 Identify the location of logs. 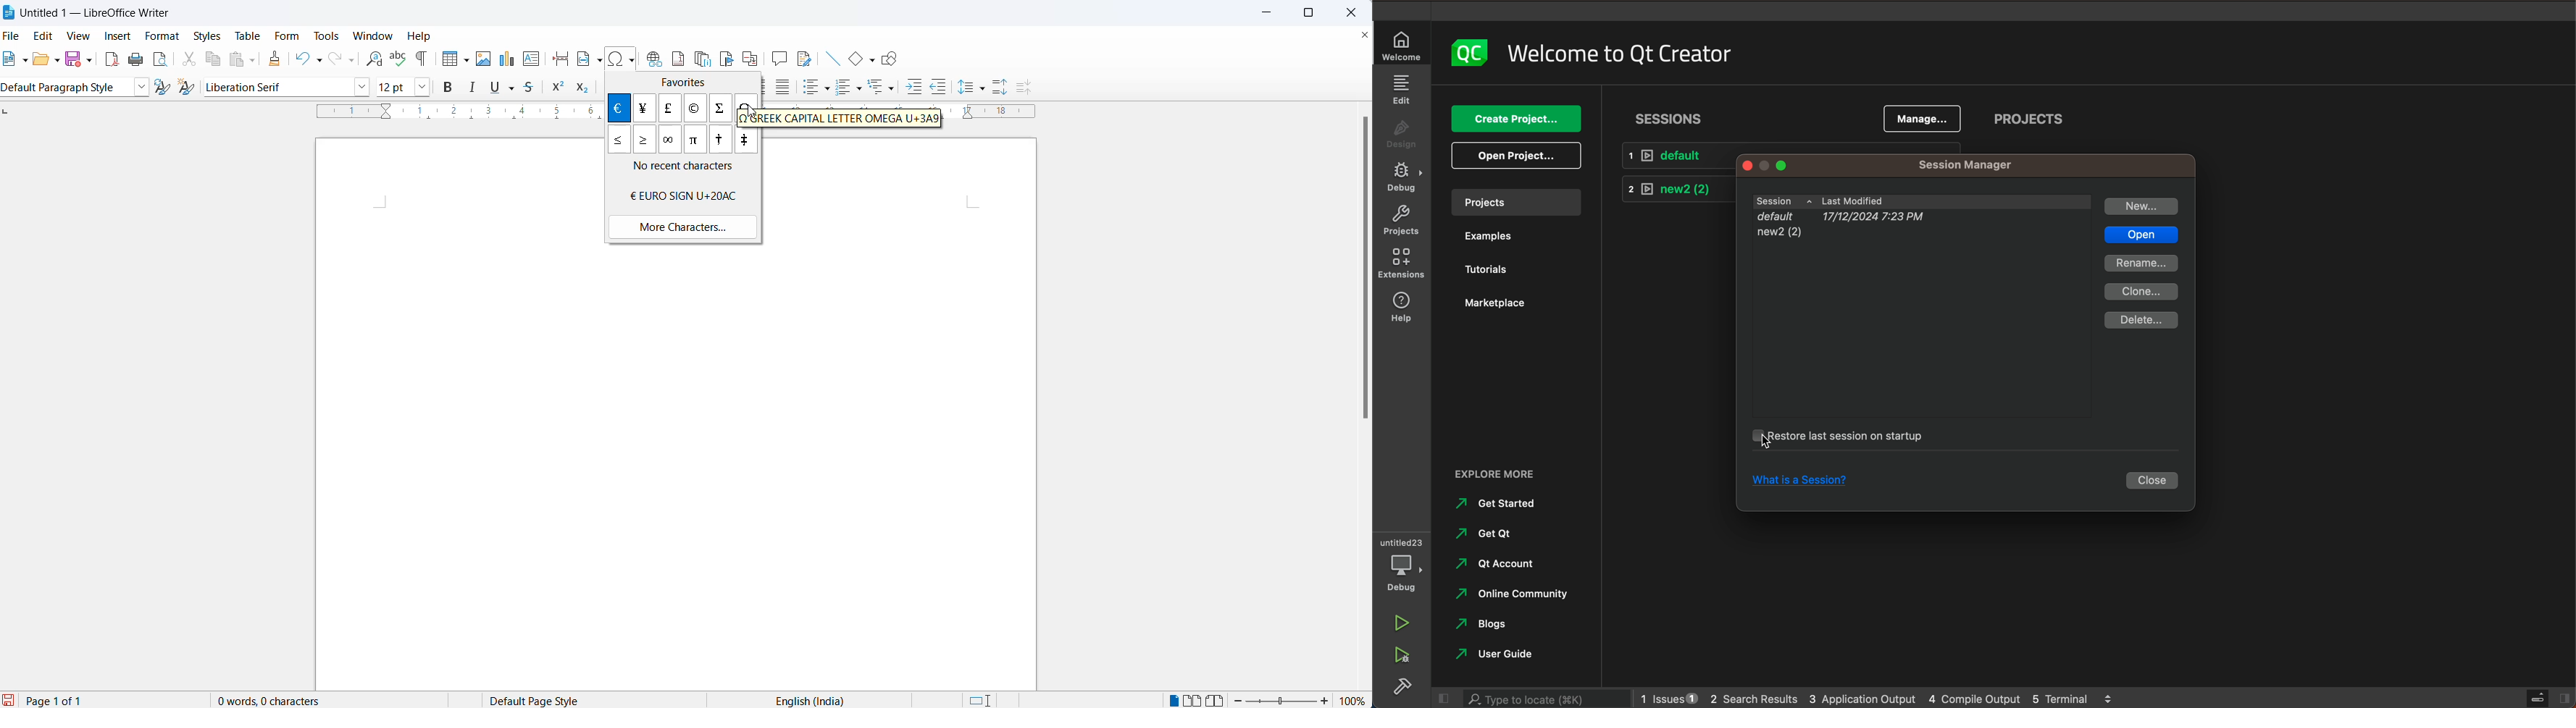
(1890, 699).